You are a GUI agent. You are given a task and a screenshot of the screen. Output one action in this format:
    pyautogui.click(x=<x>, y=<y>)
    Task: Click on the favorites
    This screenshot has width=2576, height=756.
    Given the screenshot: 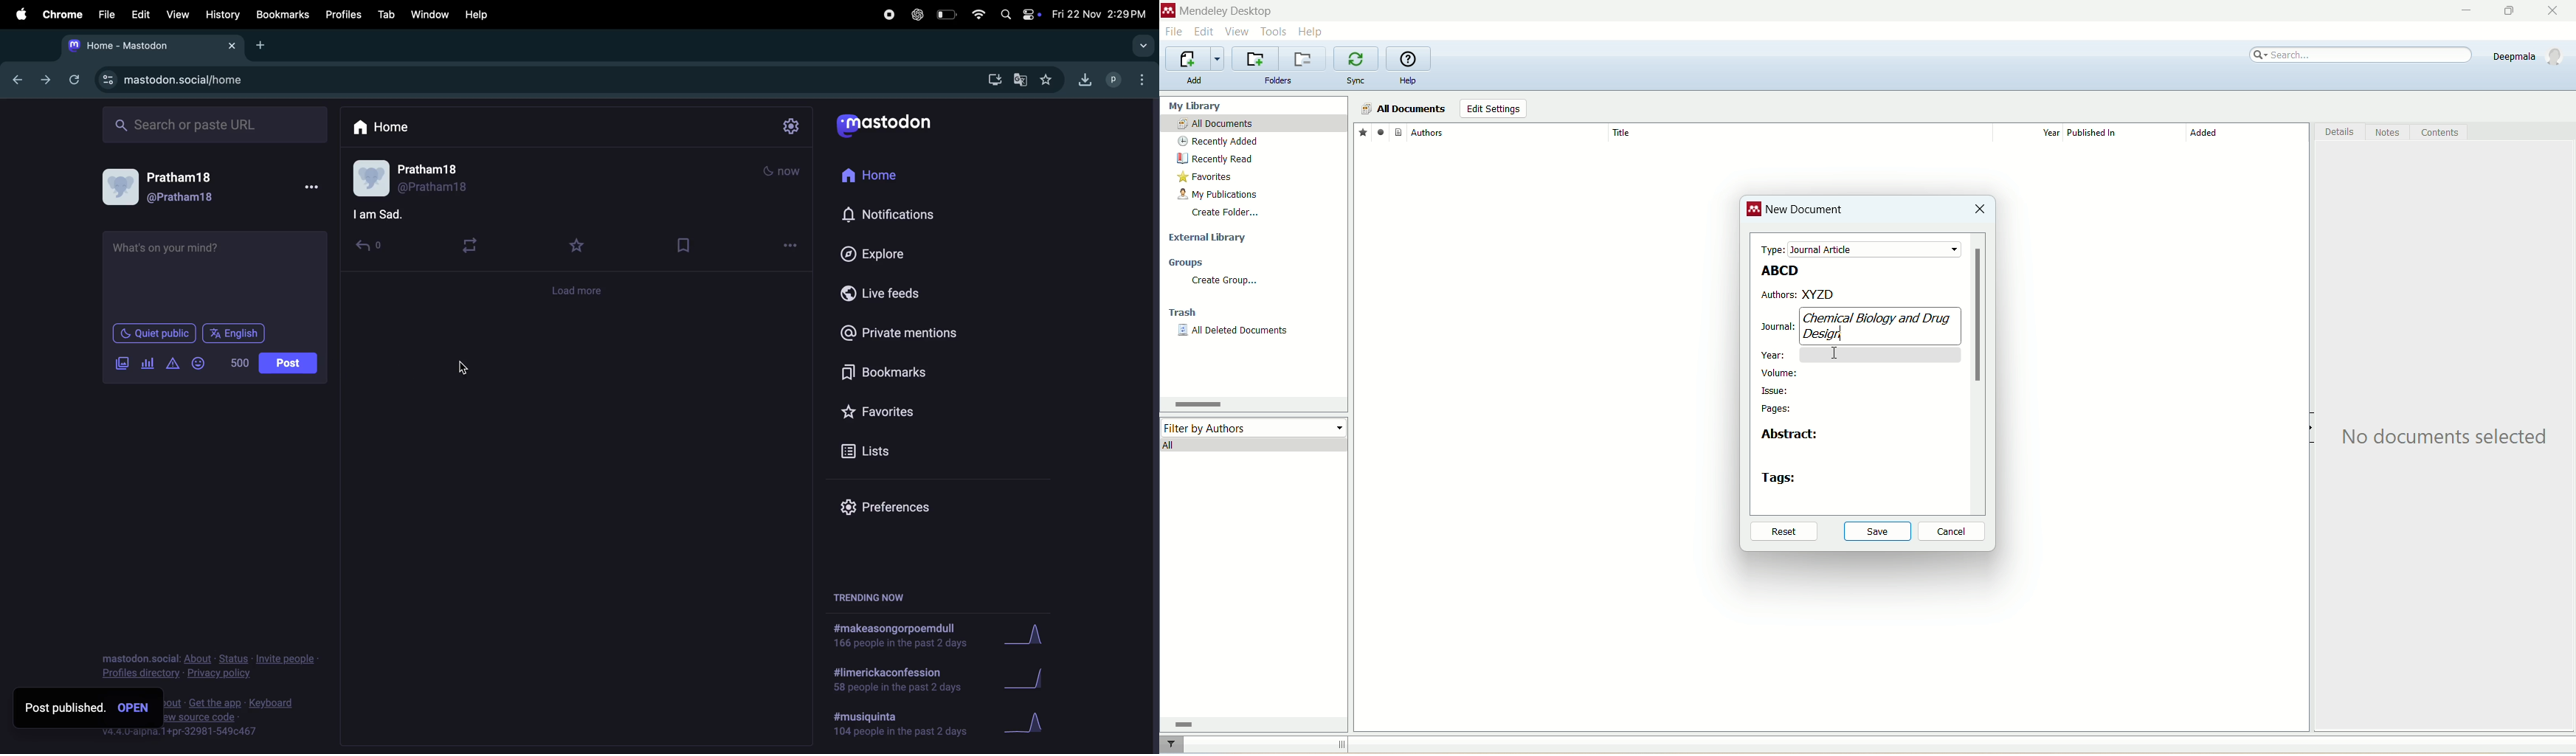 What is the action you would take?
    pyautogui.click(x=919, y=411)
    